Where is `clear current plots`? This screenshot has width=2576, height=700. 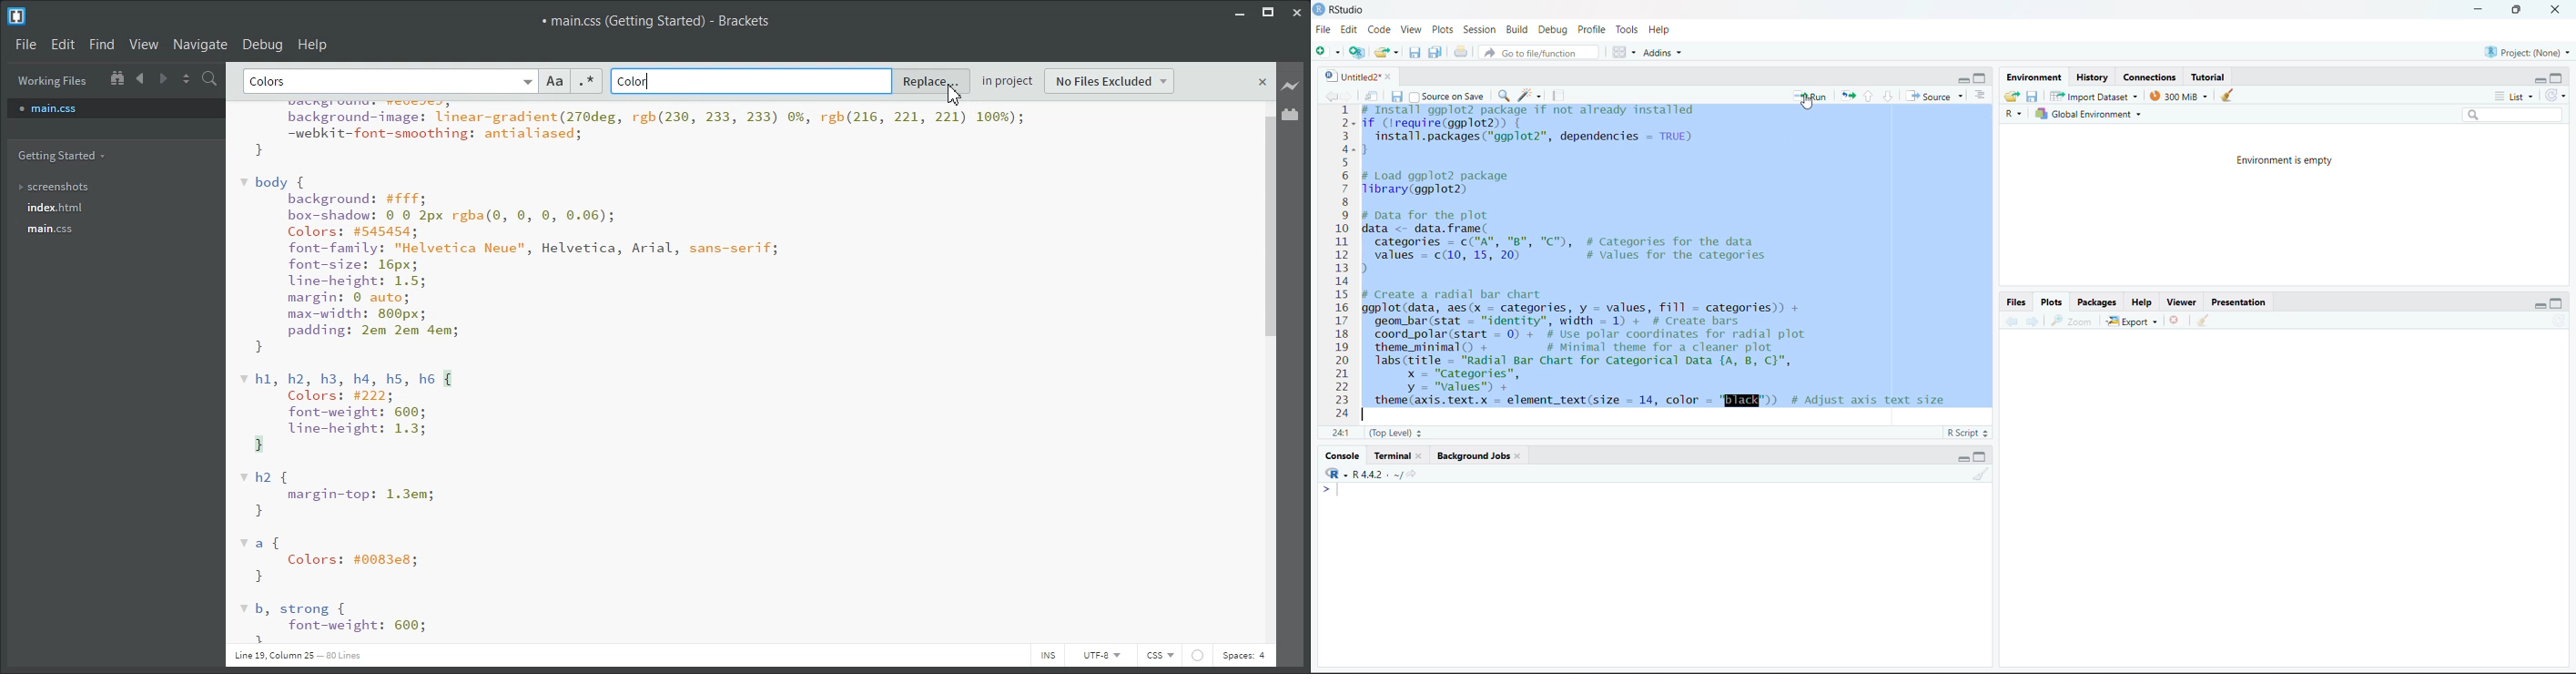
clear current plots is located at coordinates (2174, 320).